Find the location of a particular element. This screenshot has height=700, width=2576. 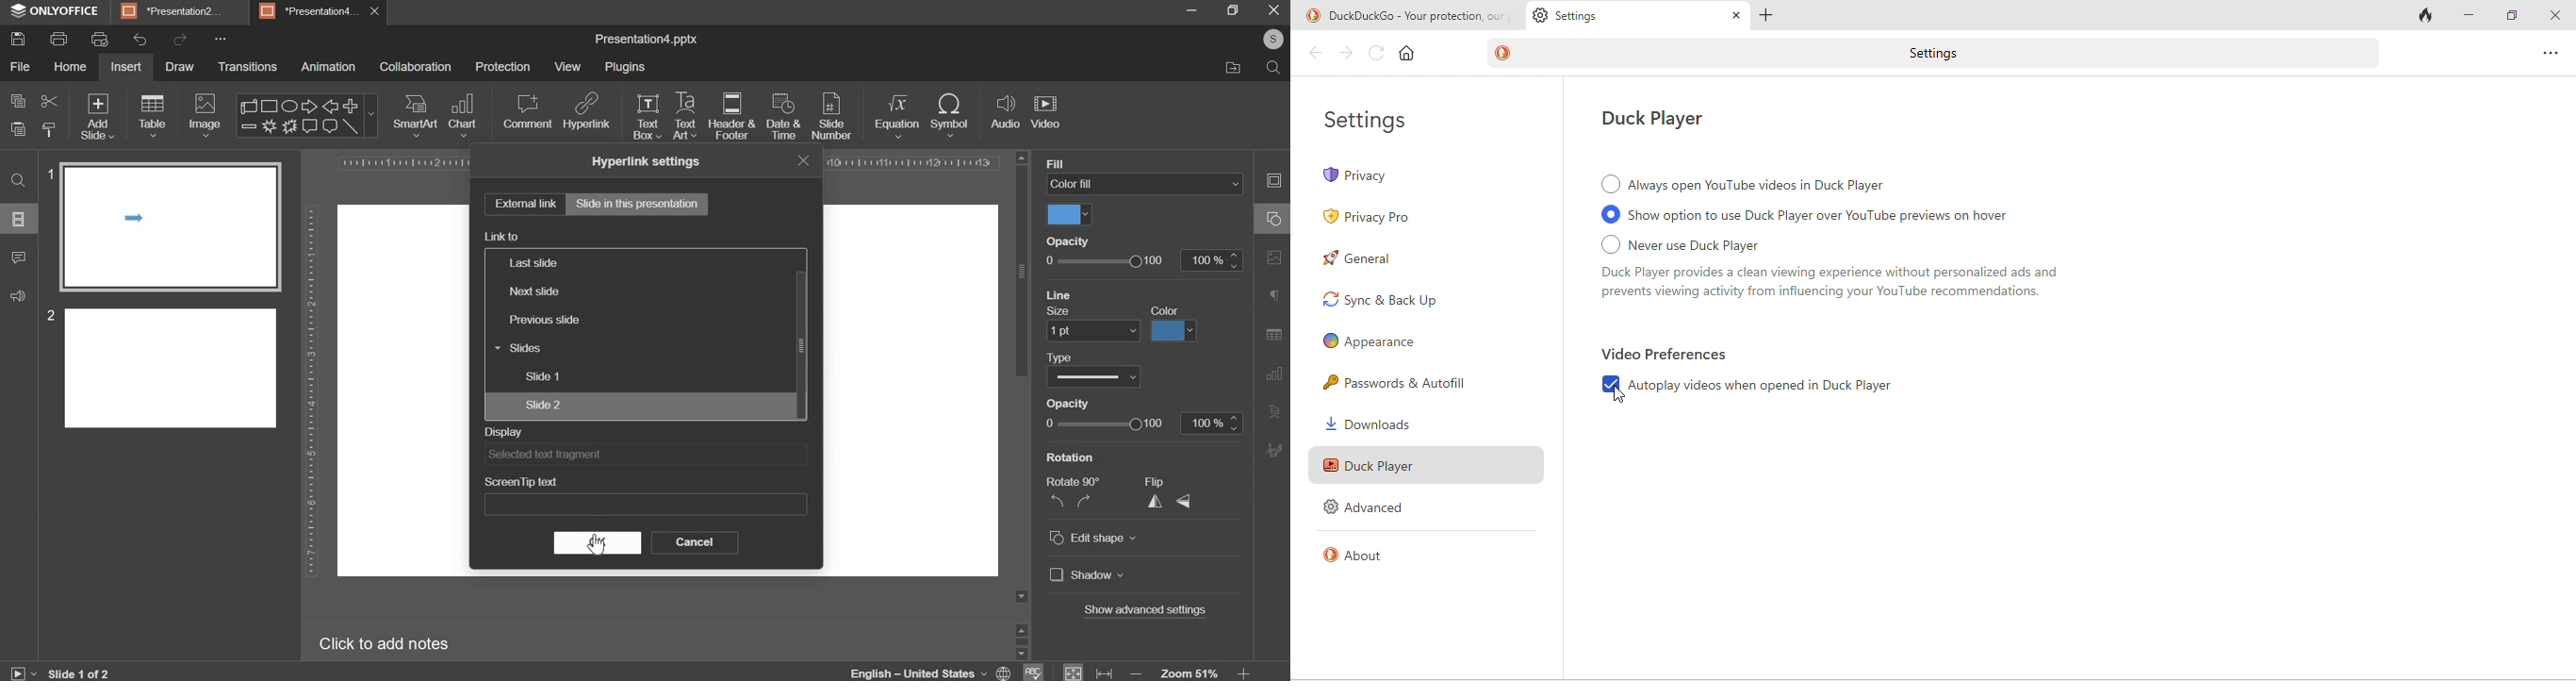

 is located at coordinates (1077, 355).